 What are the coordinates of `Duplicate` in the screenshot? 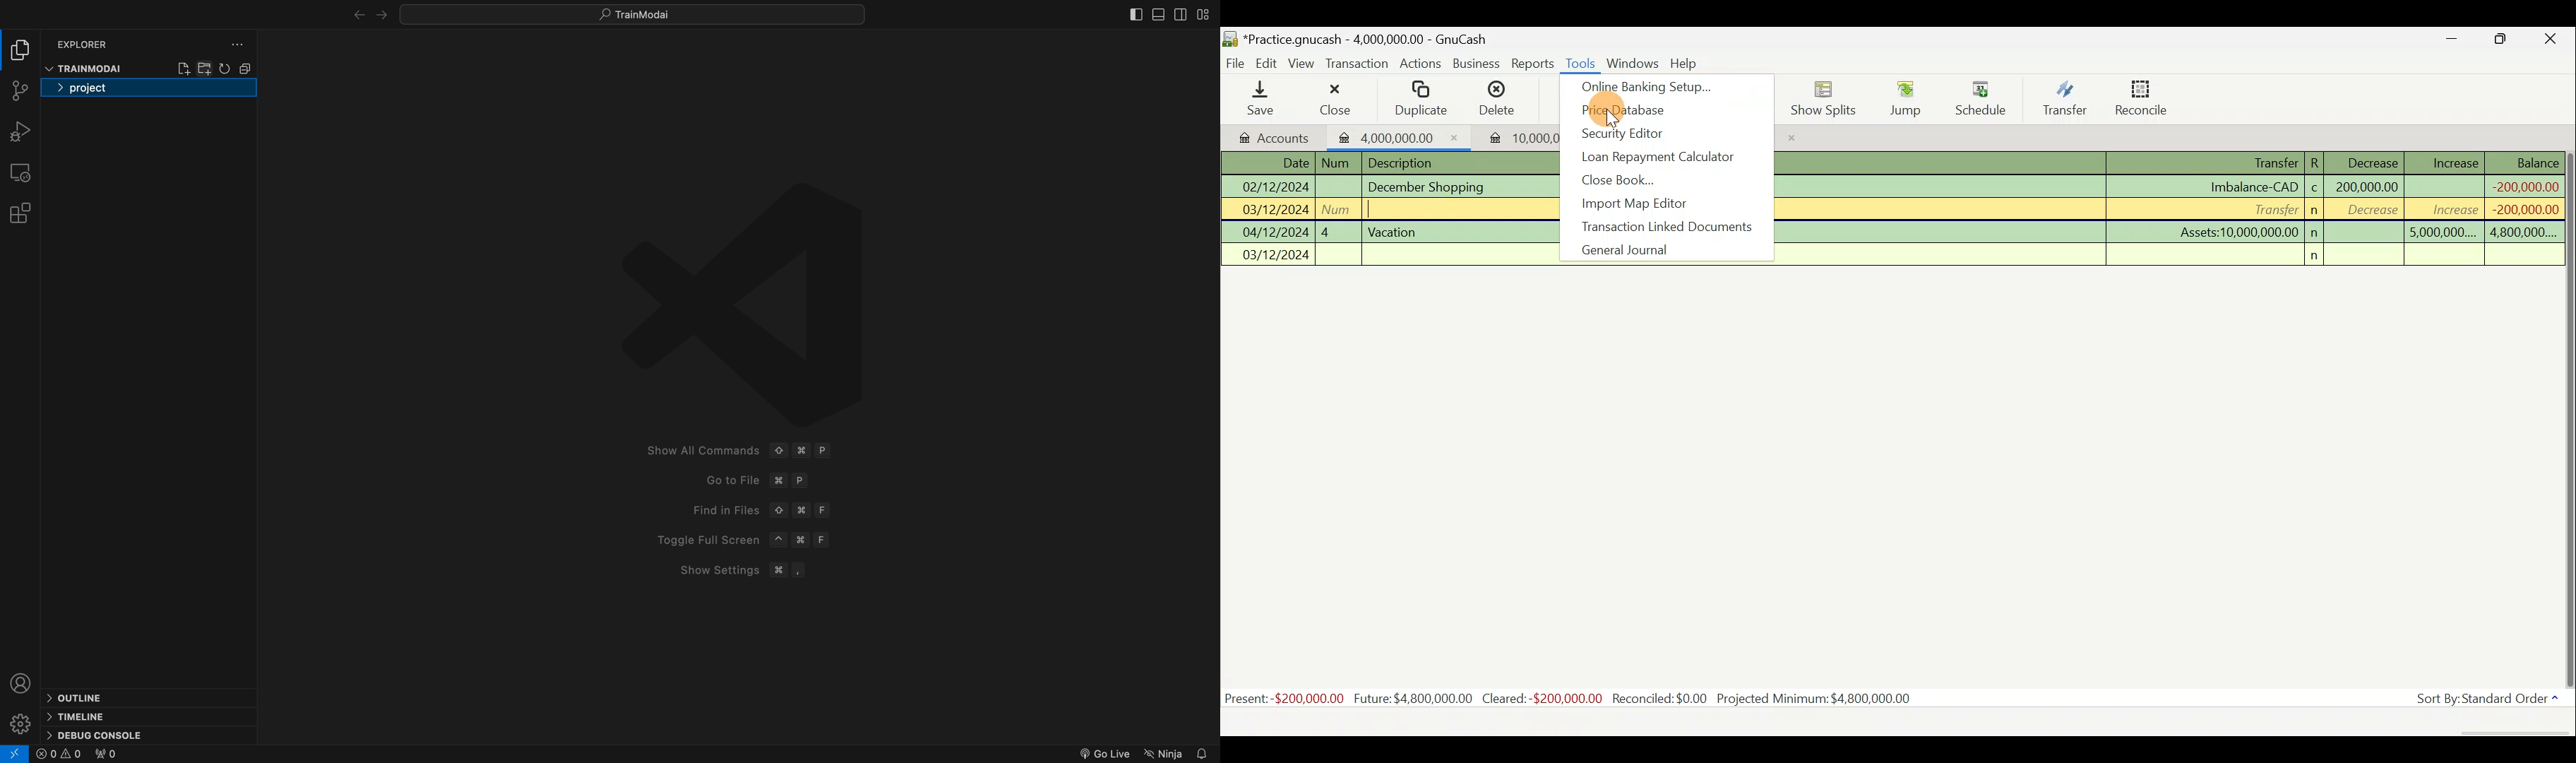 It's located at (1423, 99).